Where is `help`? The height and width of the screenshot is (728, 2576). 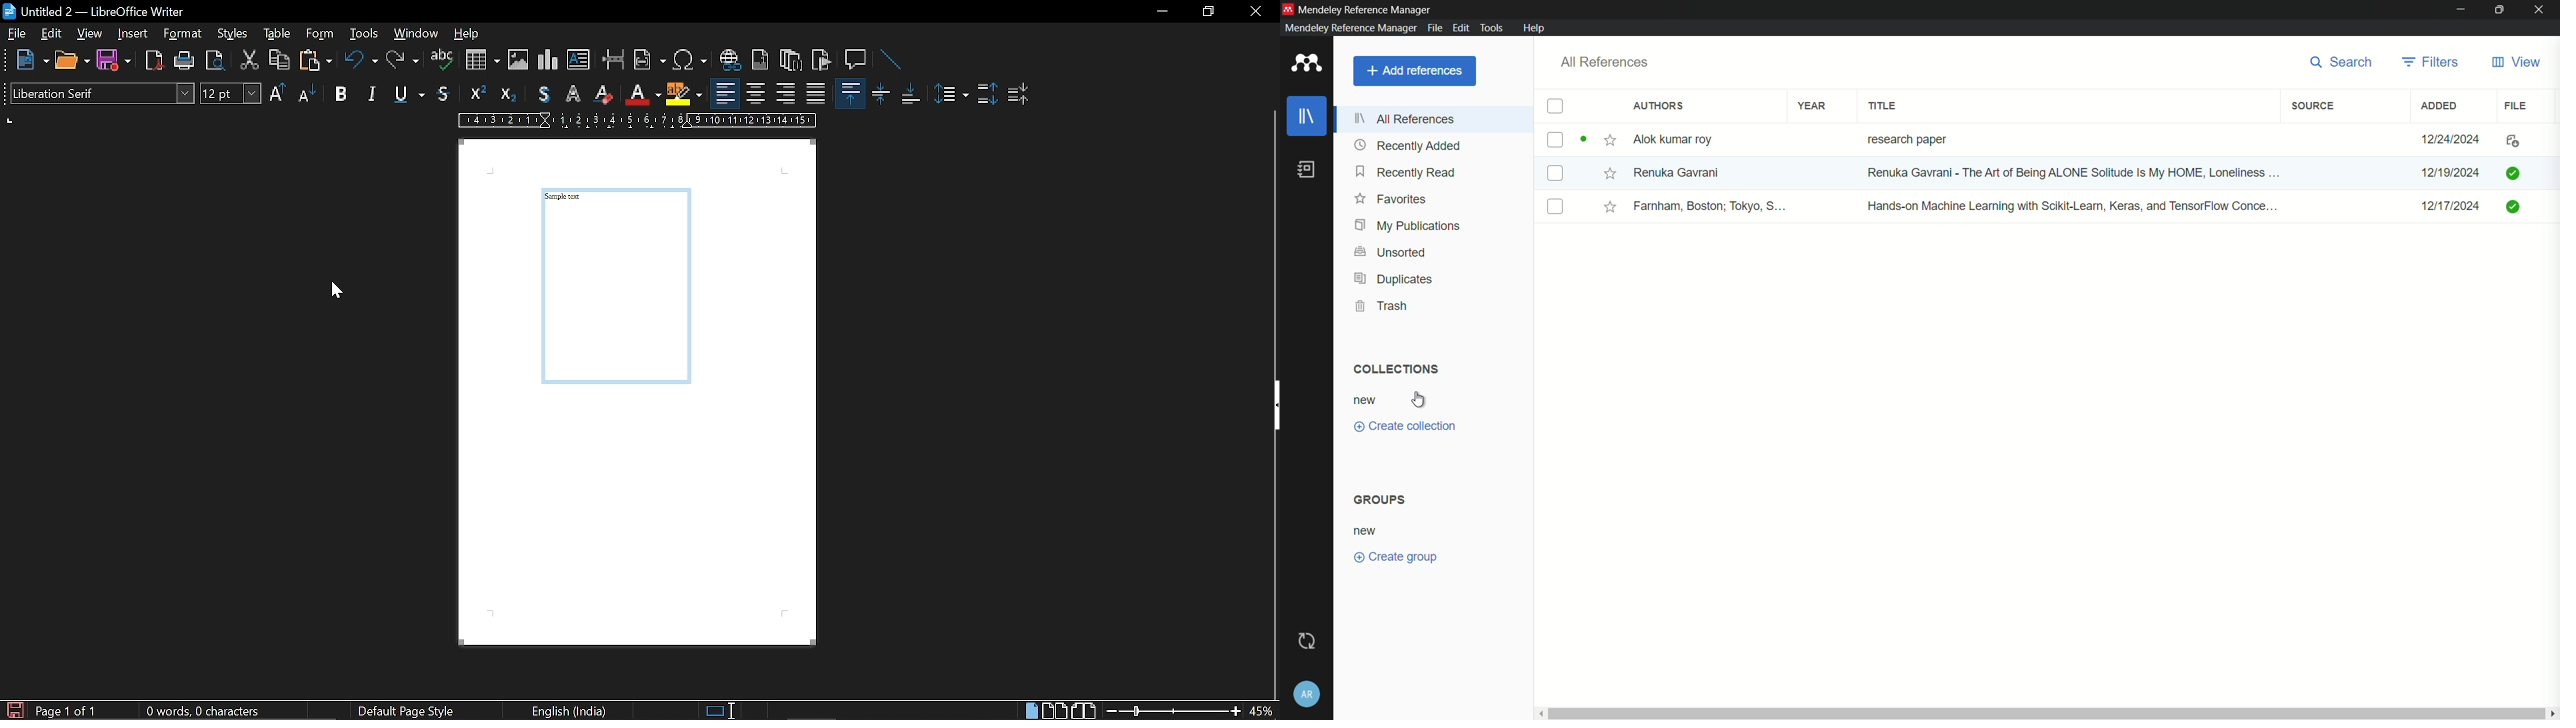
help is located at coordinates (469, 37).